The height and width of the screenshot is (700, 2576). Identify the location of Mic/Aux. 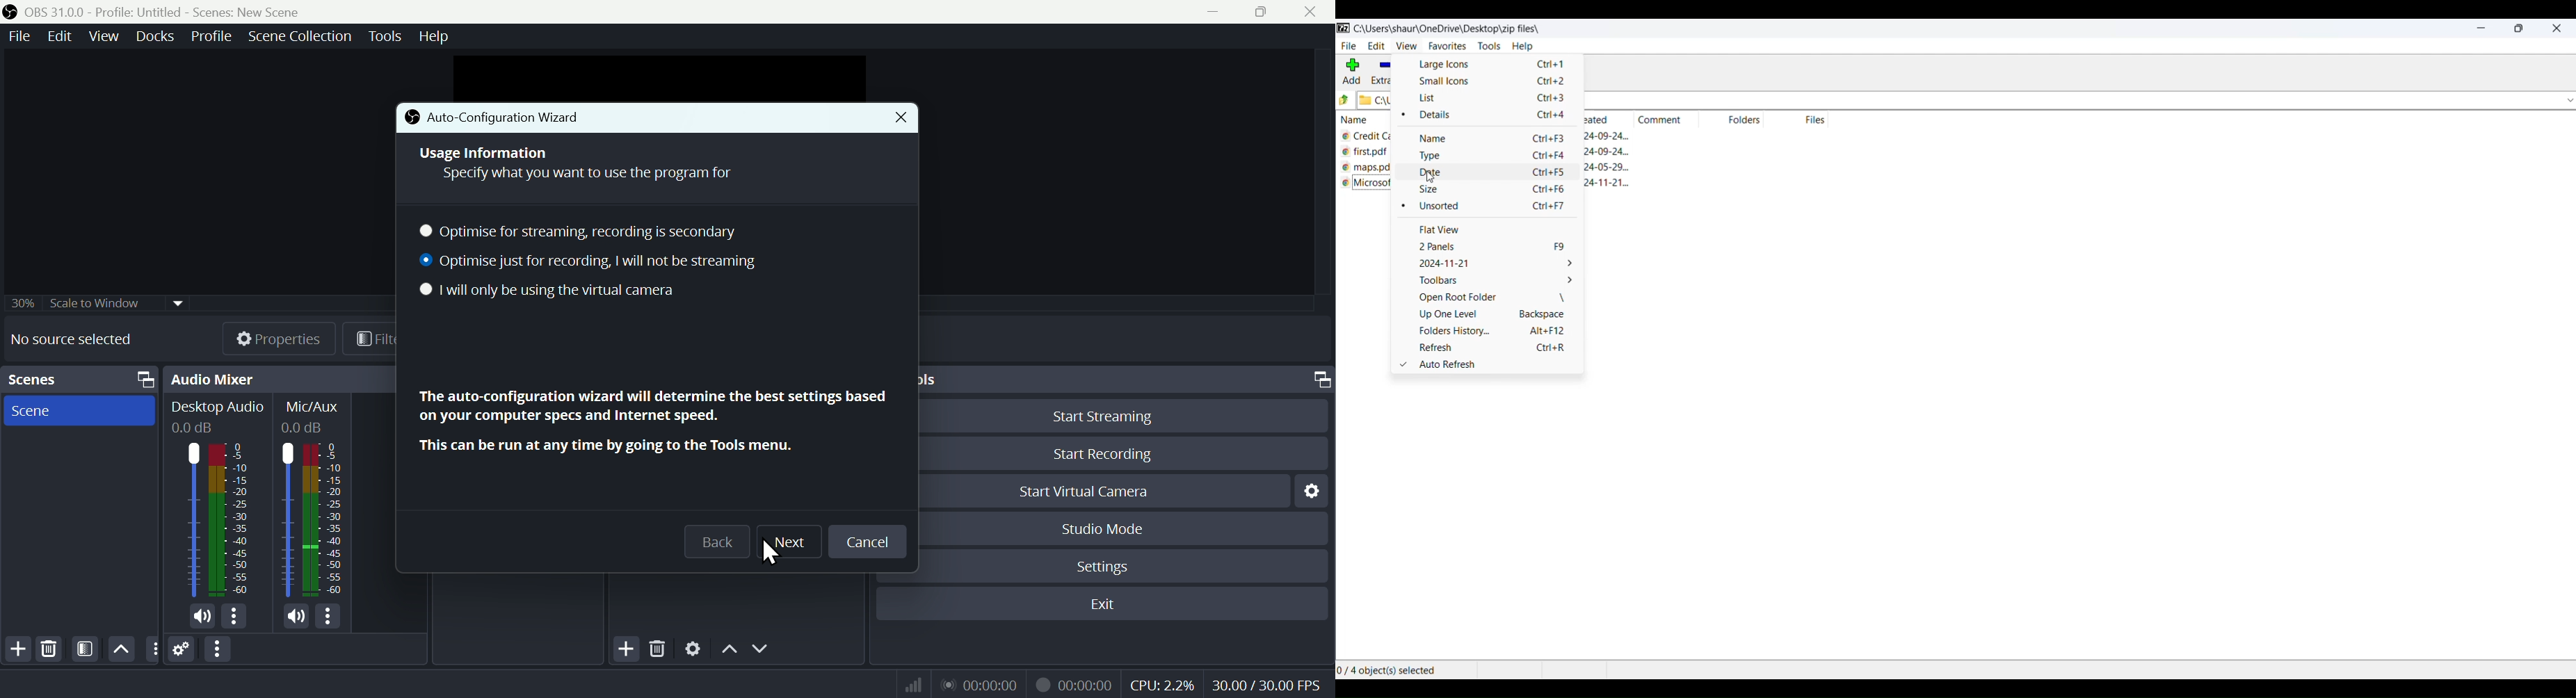
(314, 498).